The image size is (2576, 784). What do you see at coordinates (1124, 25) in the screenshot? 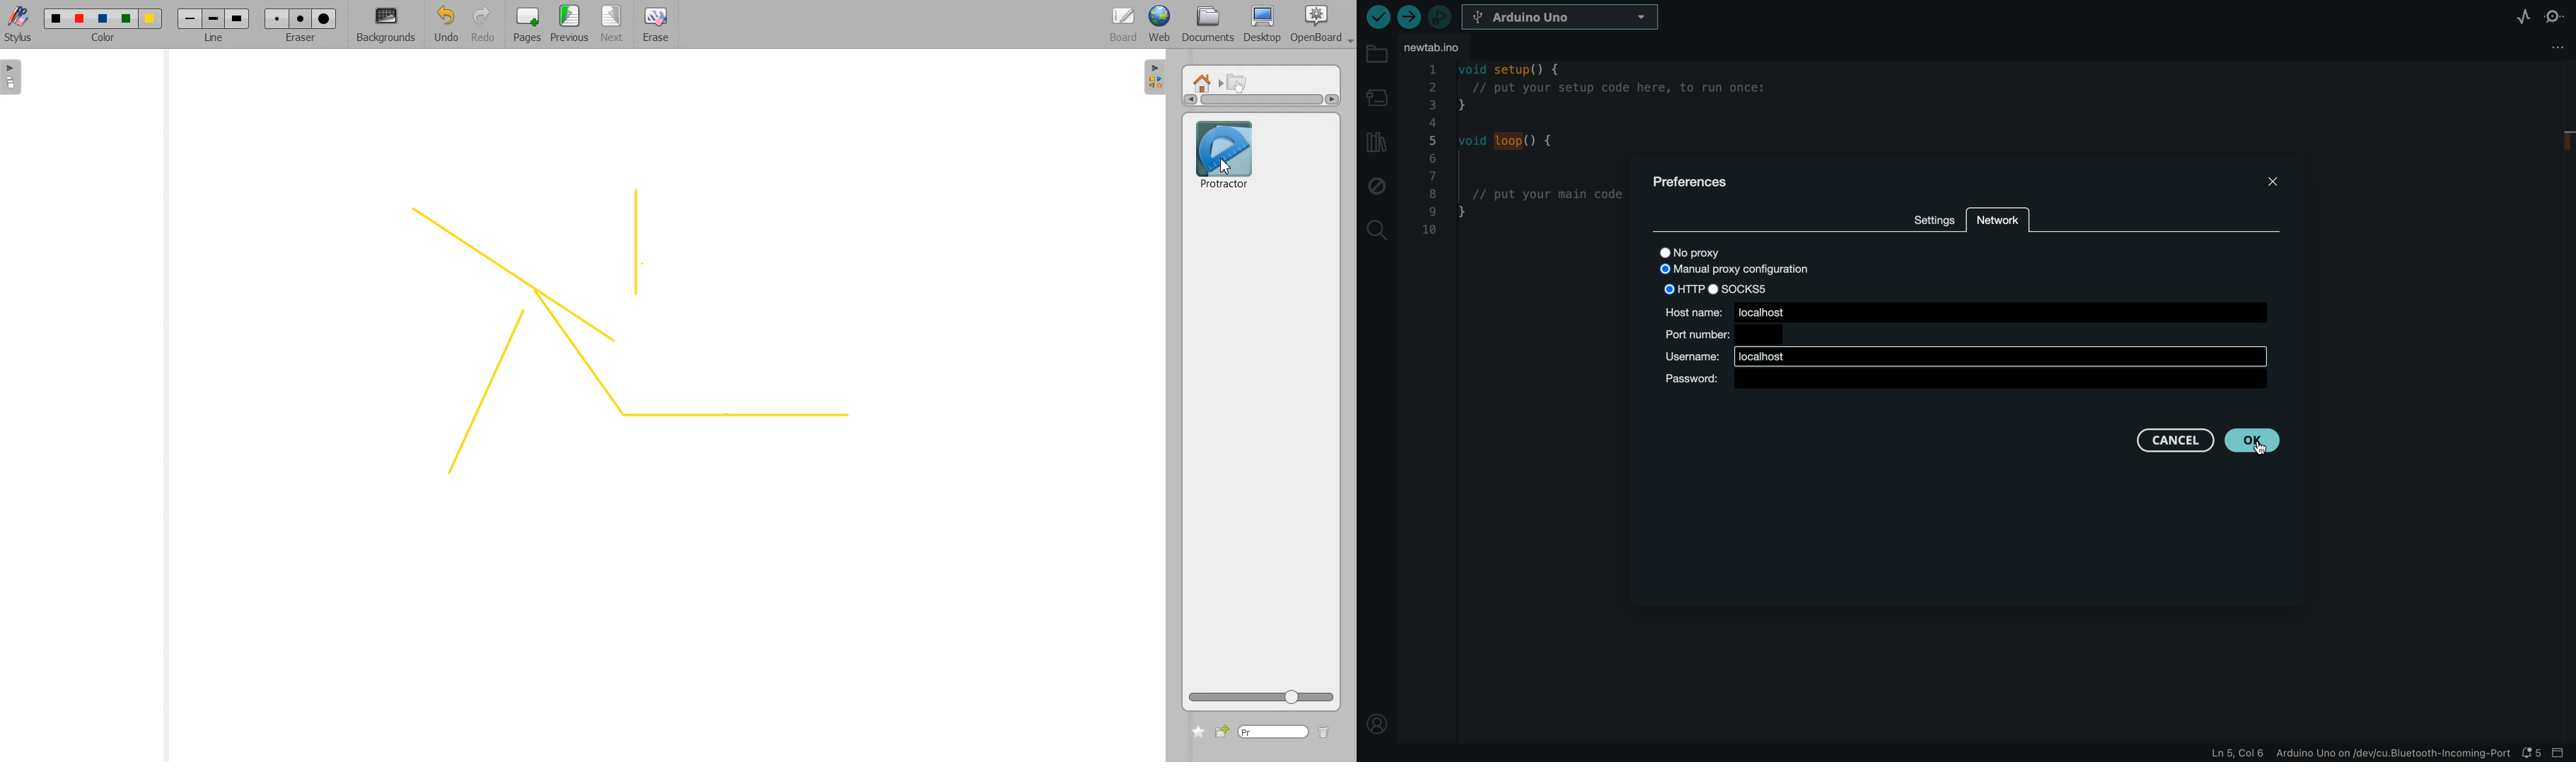
I see `Board` at bounding box center [1124, 25].